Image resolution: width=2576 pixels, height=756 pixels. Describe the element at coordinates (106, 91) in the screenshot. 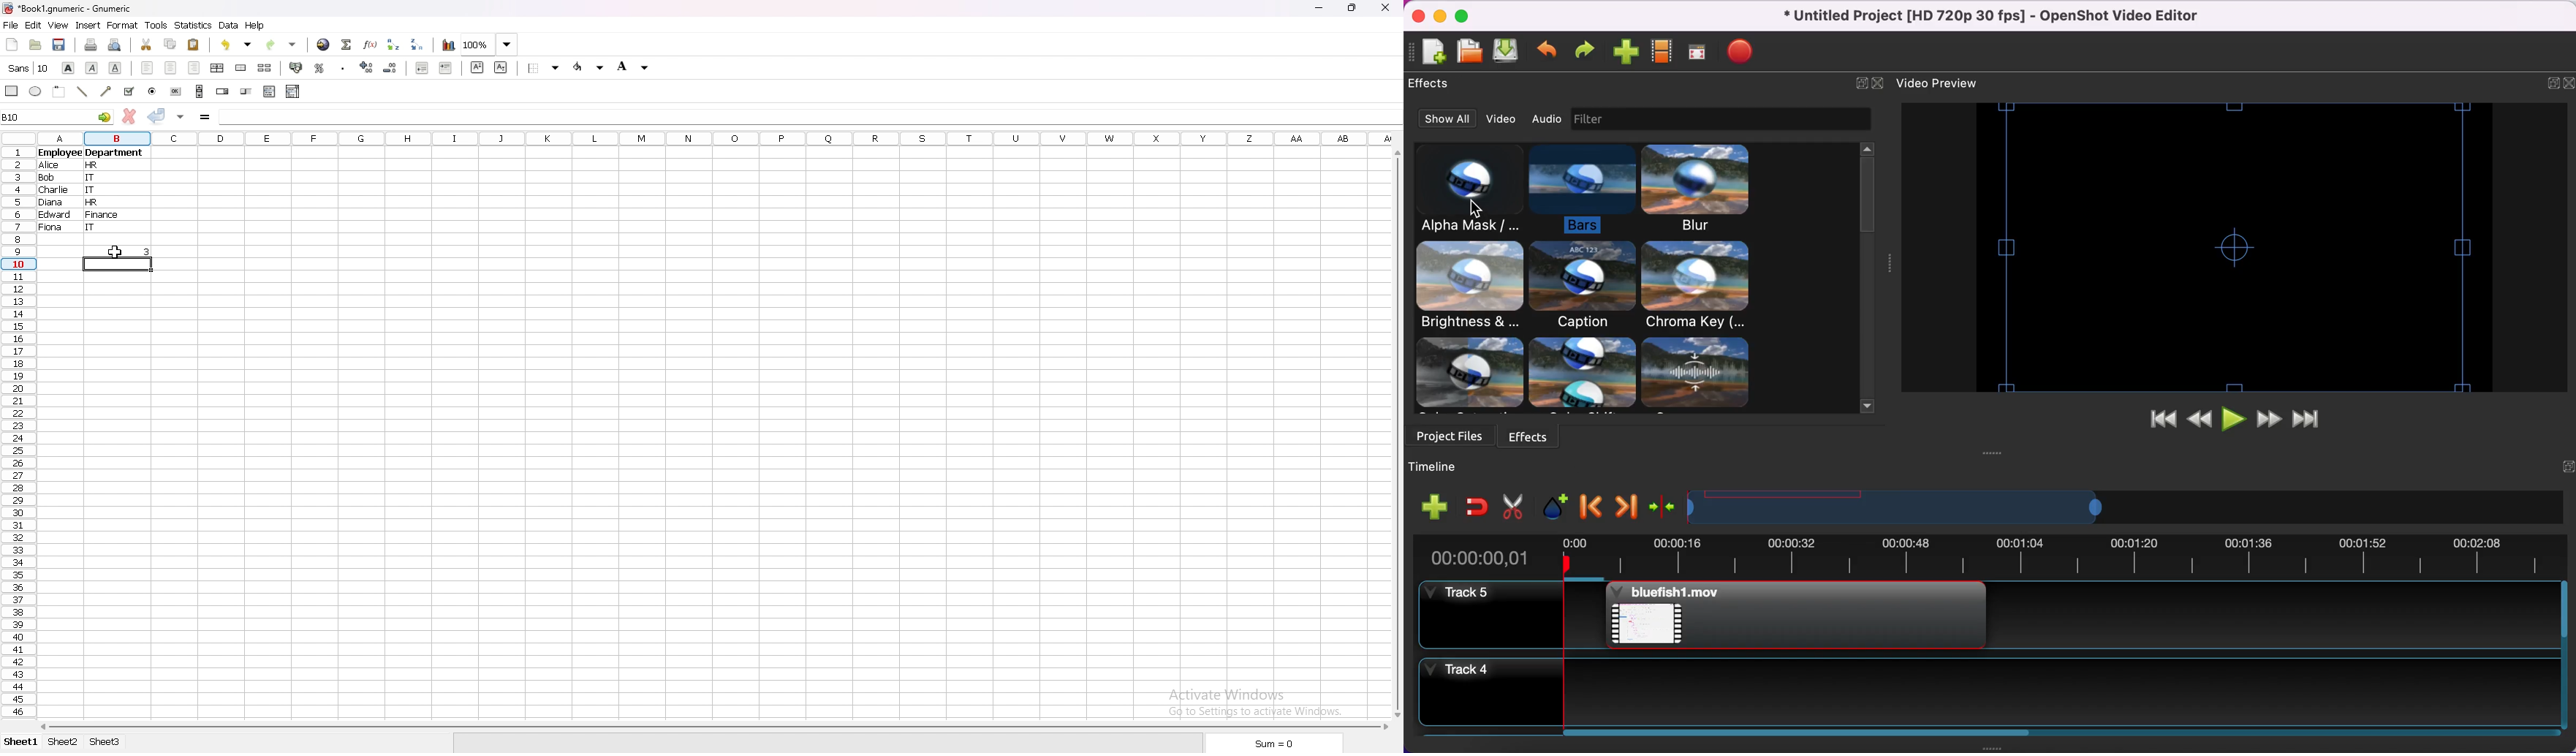

I see `arrowed line` at that location.